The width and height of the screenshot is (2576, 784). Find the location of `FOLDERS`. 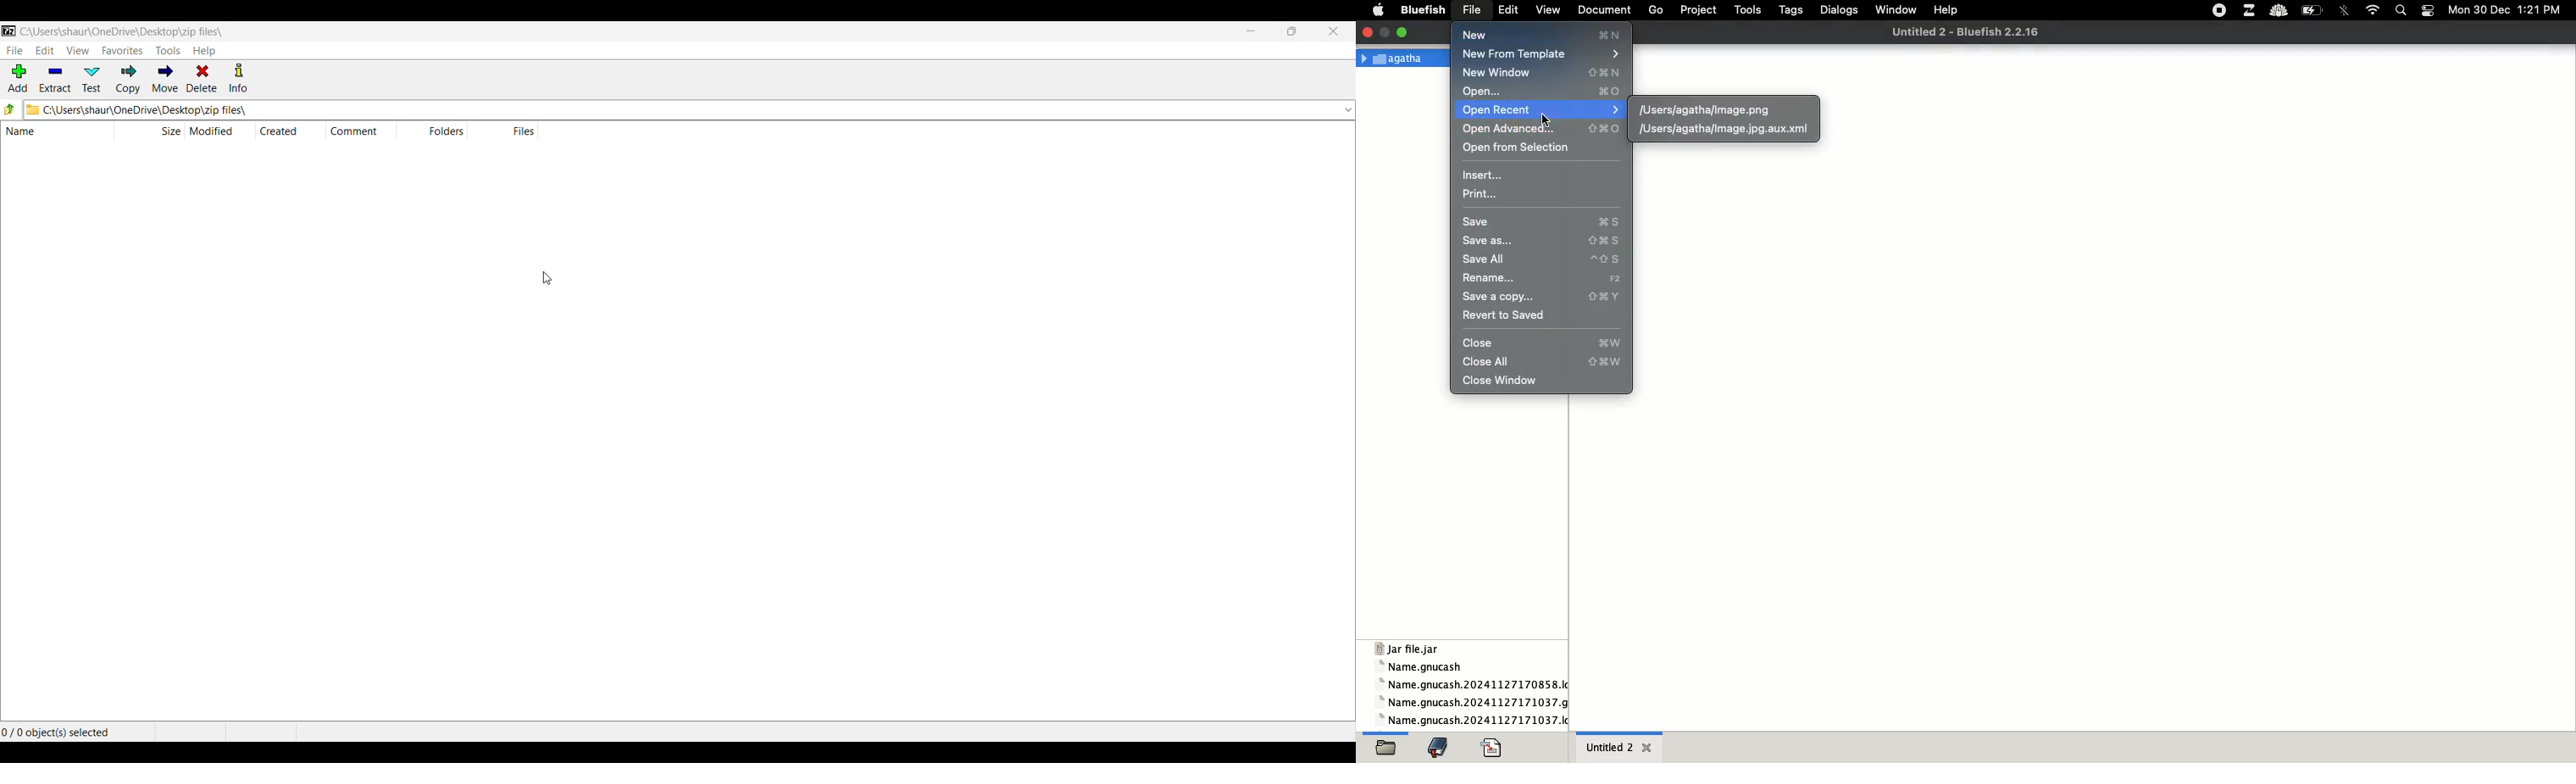

FOLDERS is located at coordinates (443, 132).